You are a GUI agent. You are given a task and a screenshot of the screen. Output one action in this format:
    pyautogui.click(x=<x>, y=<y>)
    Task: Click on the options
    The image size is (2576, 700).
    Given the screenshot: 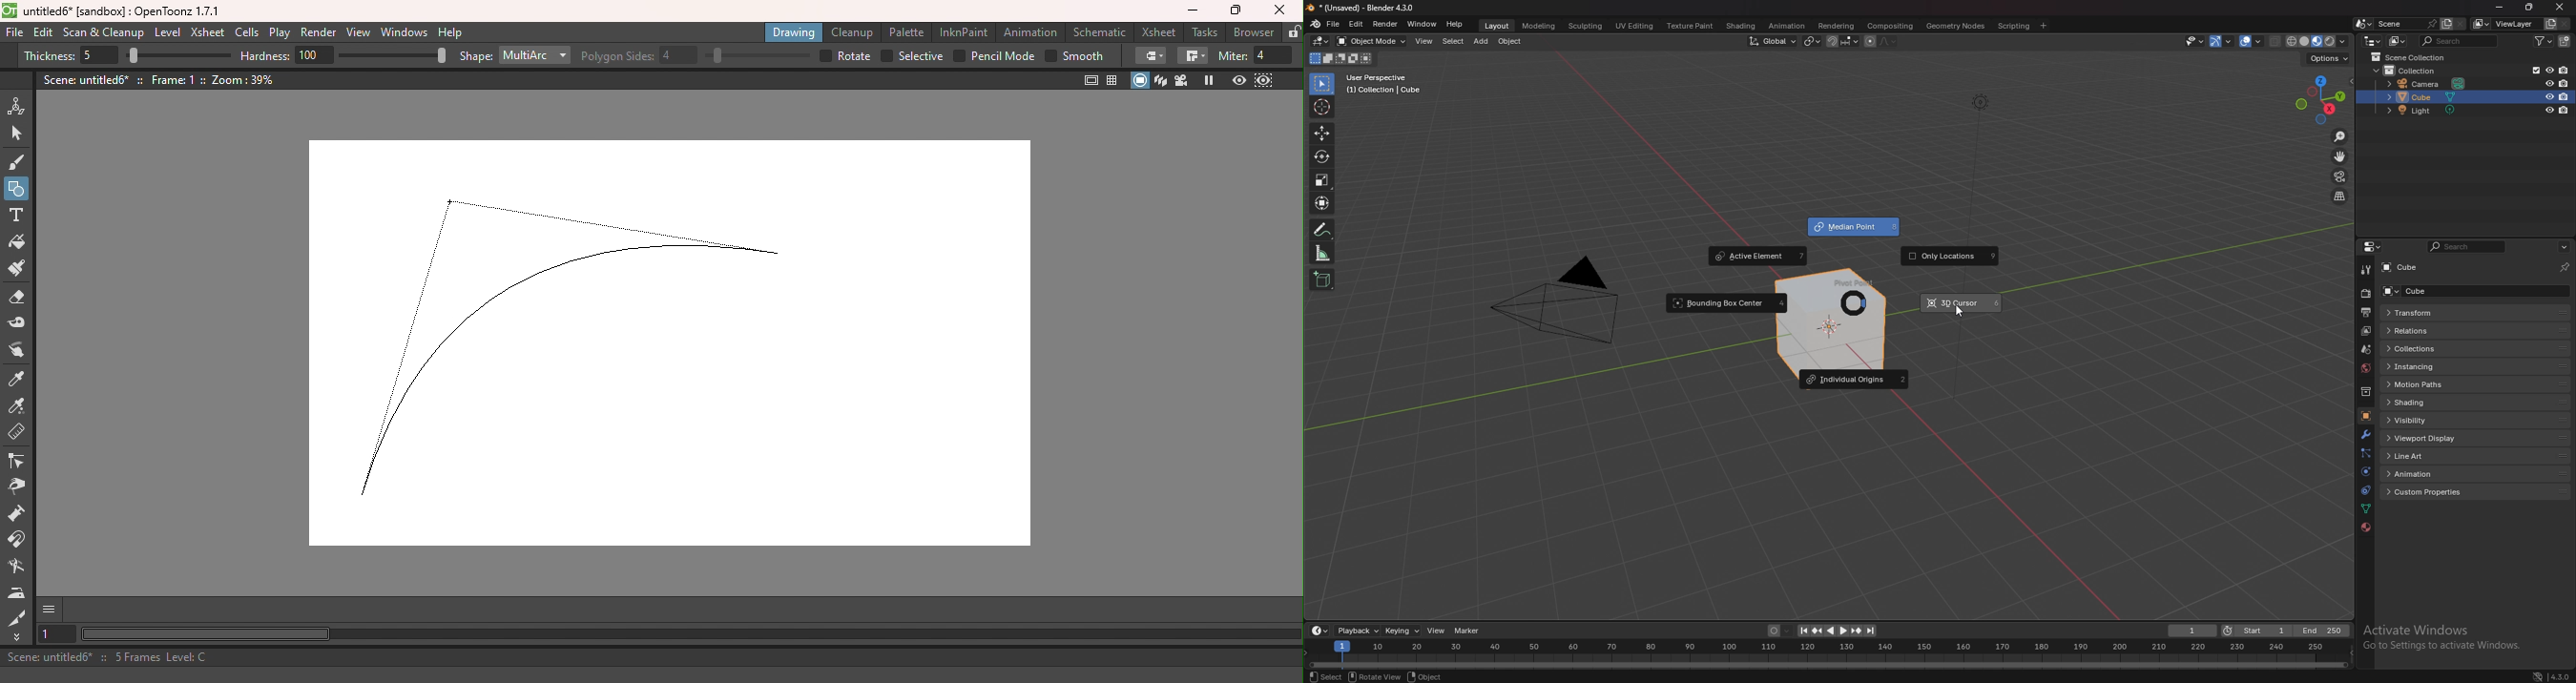 What is the action you would take?
    pyautogui.click(x=2565, y=247)
    